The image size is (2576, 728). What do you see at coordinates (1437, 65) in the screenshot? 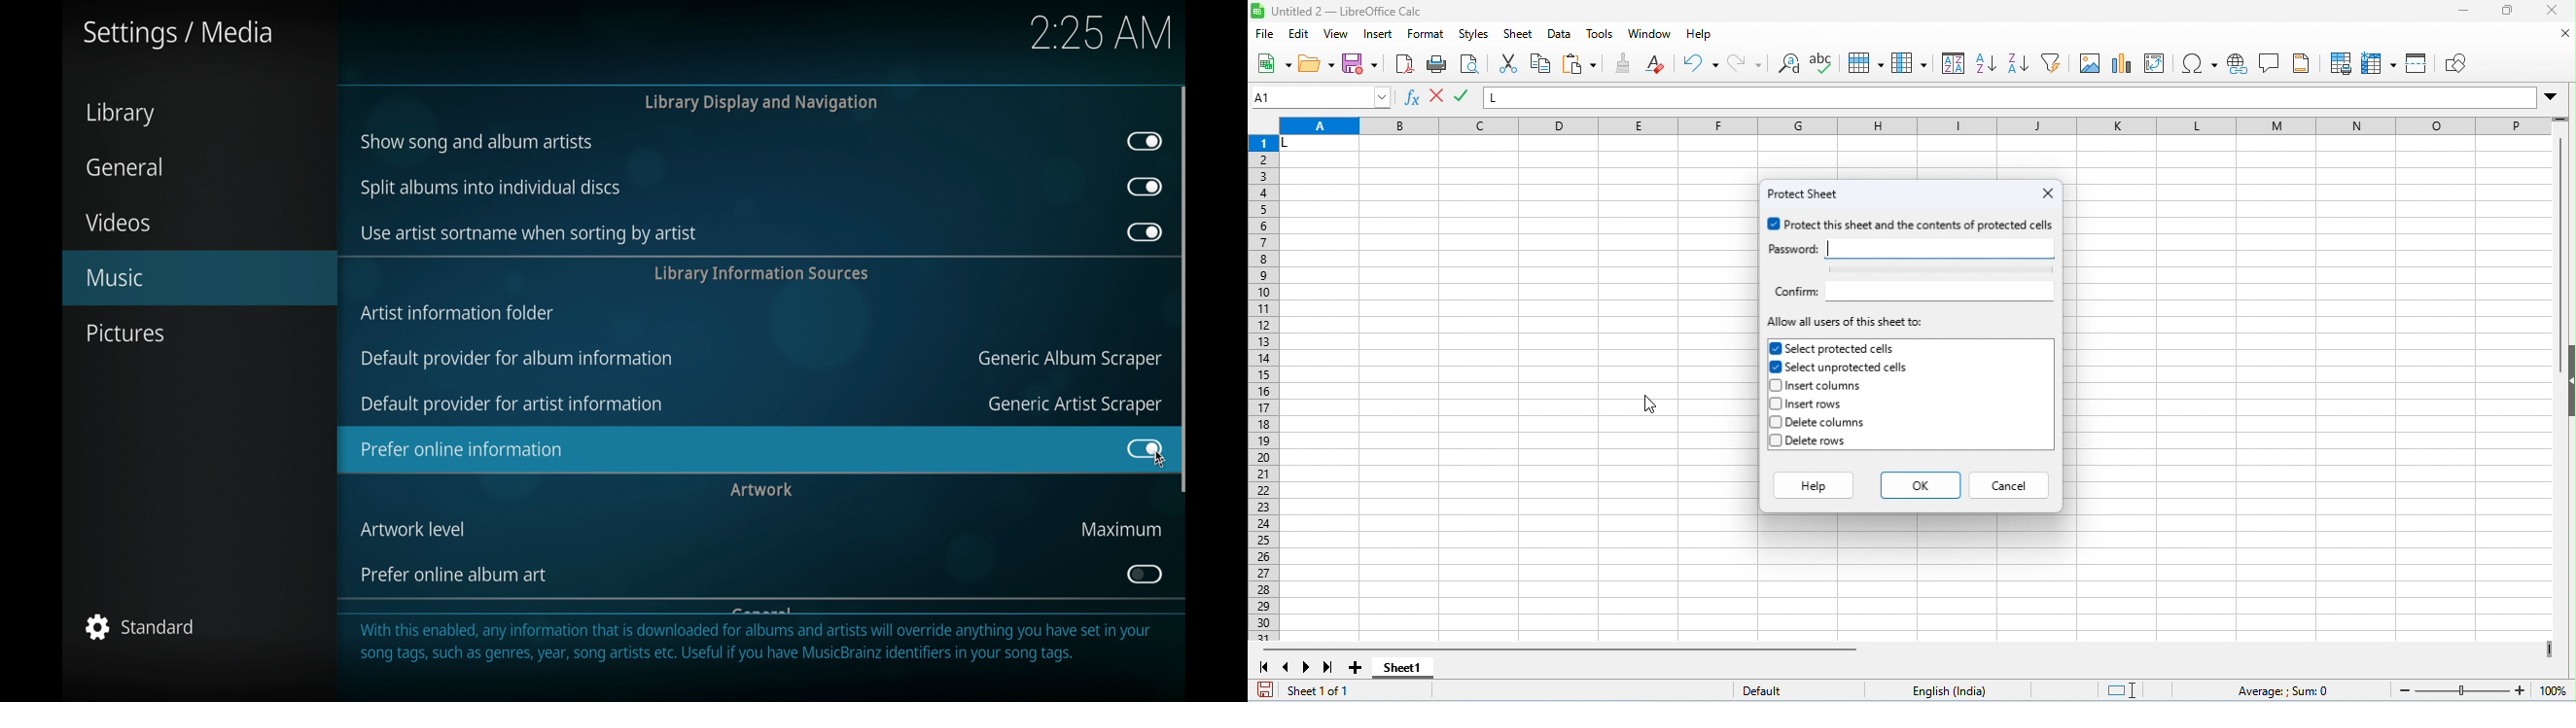
I see `print` at bounding box center [1437, 65].